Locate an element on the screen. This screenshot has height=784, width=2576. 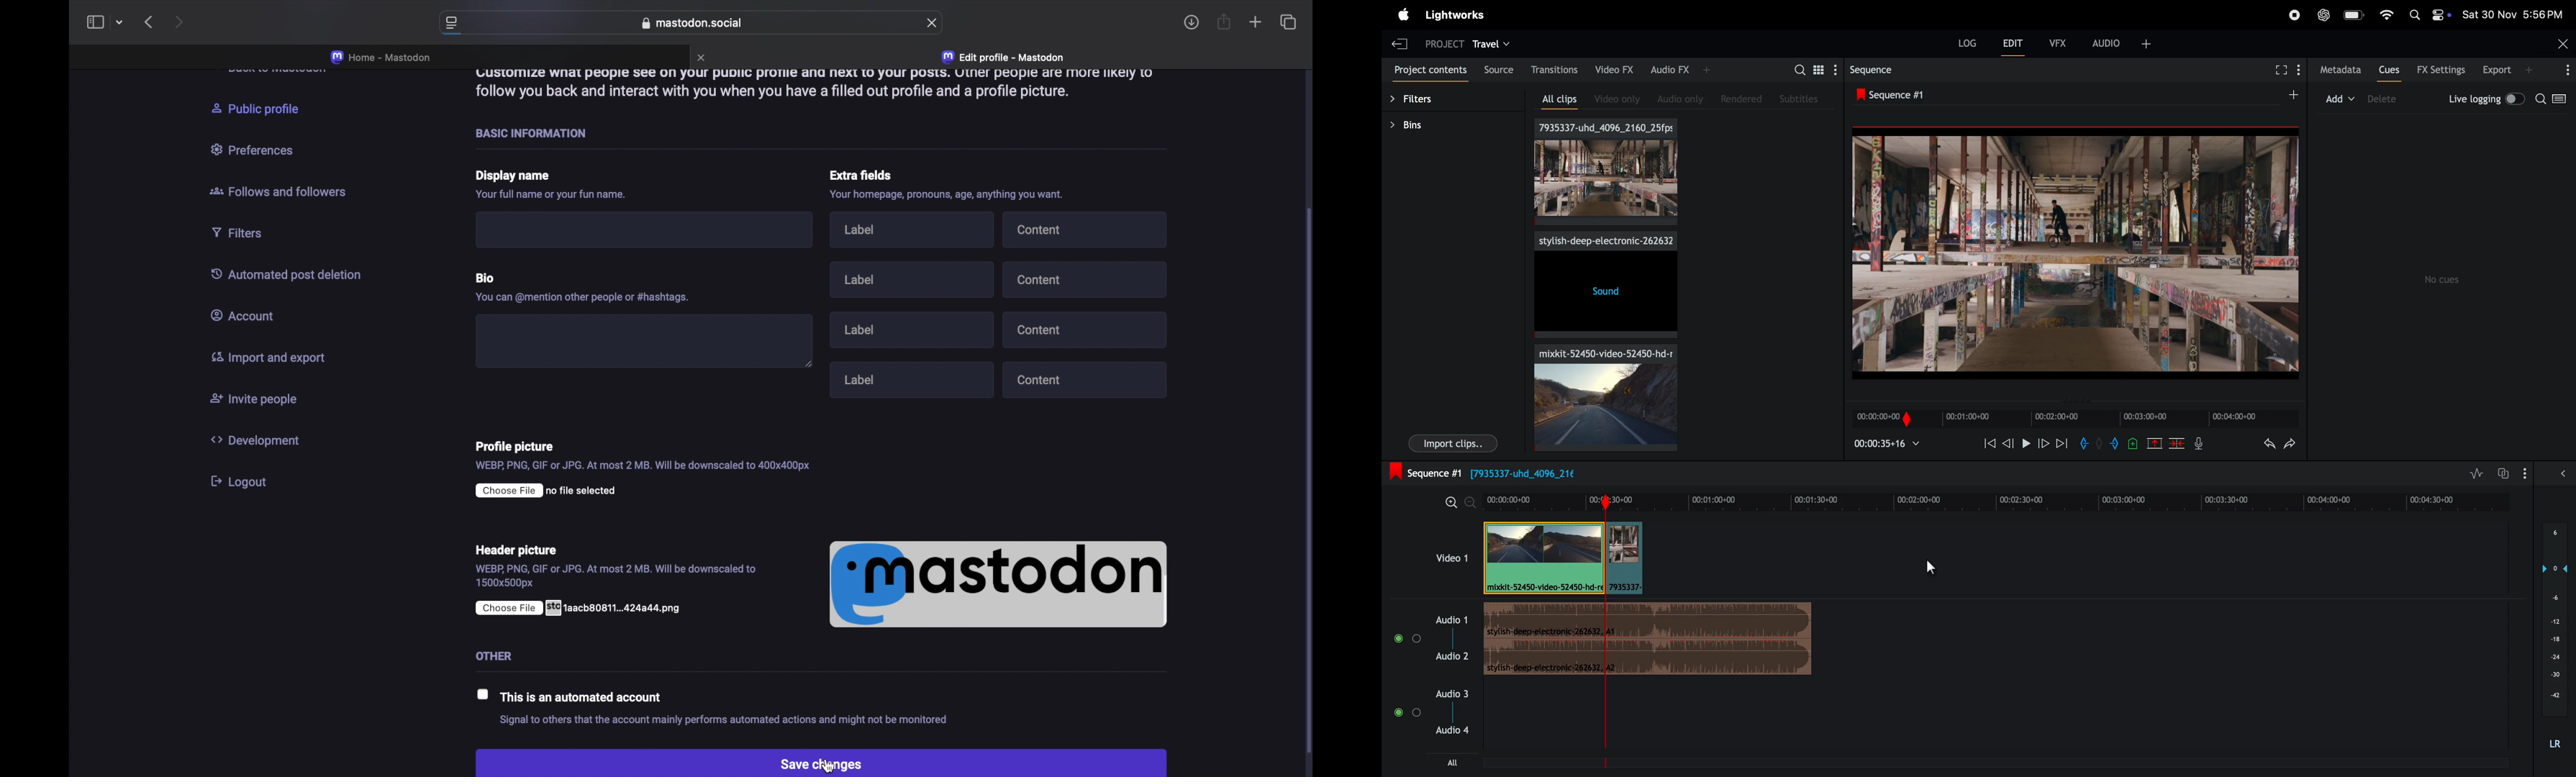
cursor is located at coordinates (833, 765).